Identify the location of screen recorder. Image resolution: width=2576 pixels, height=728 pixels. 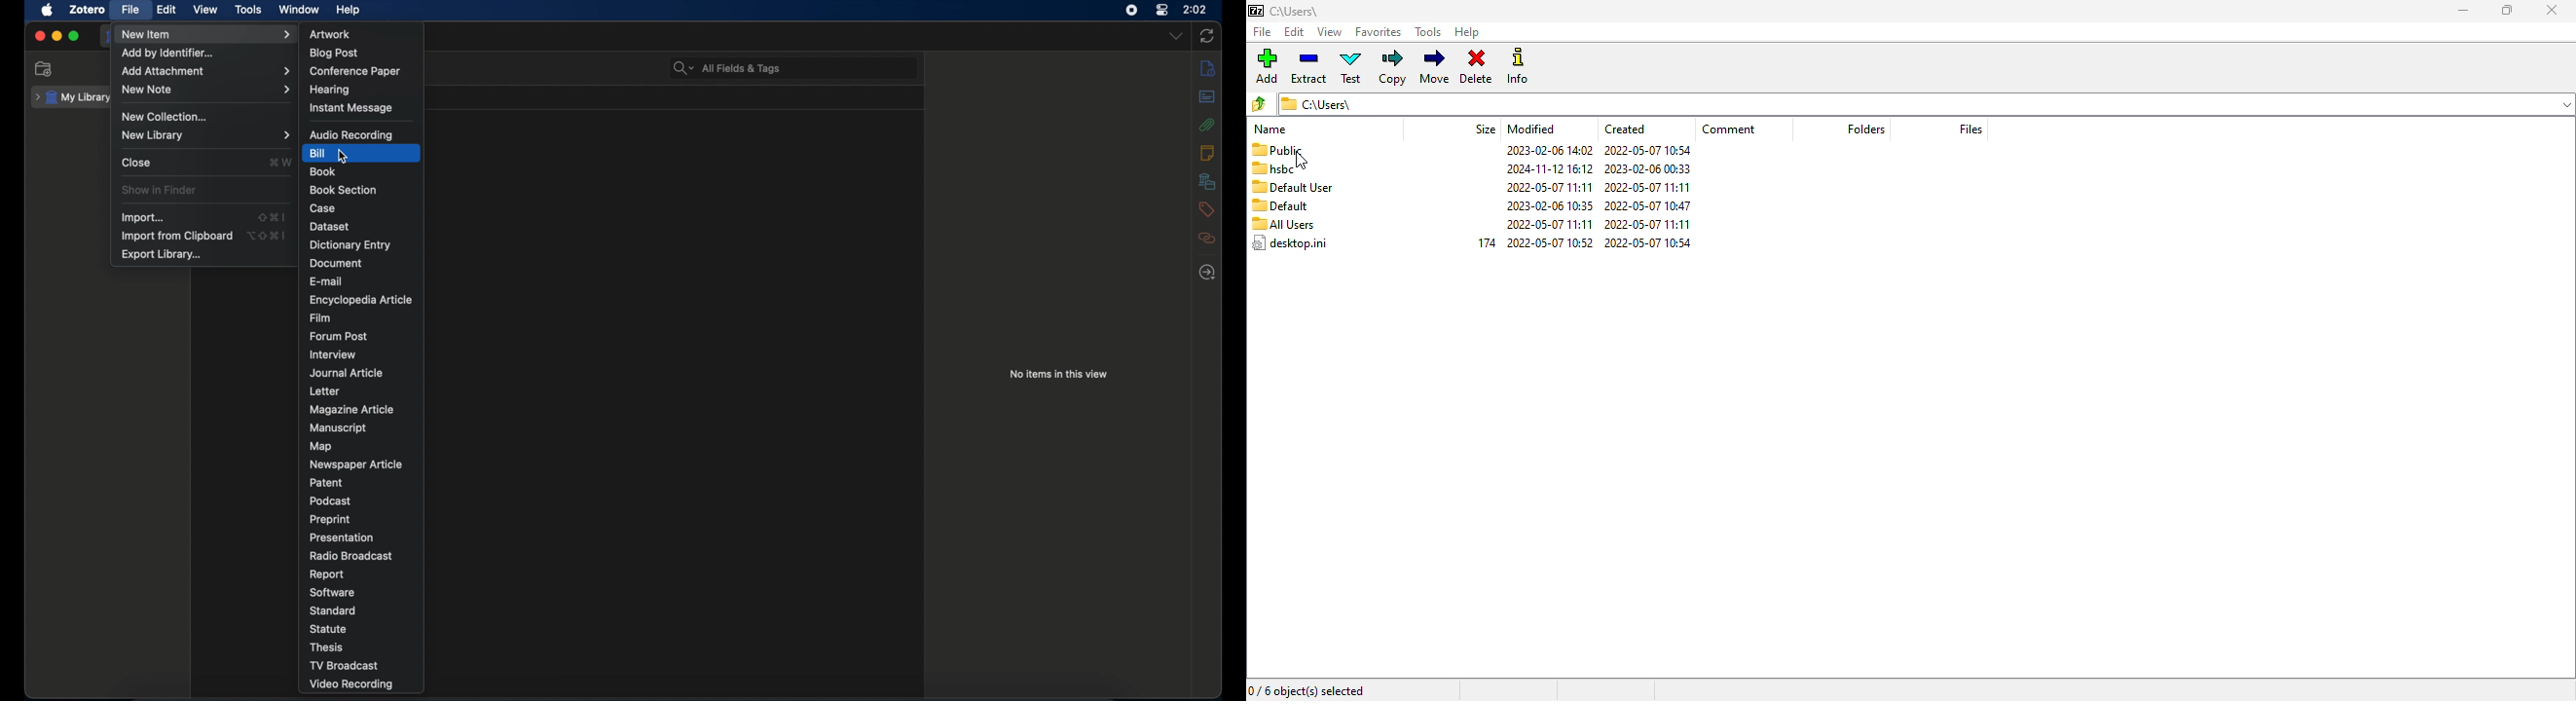
(1131, 10).